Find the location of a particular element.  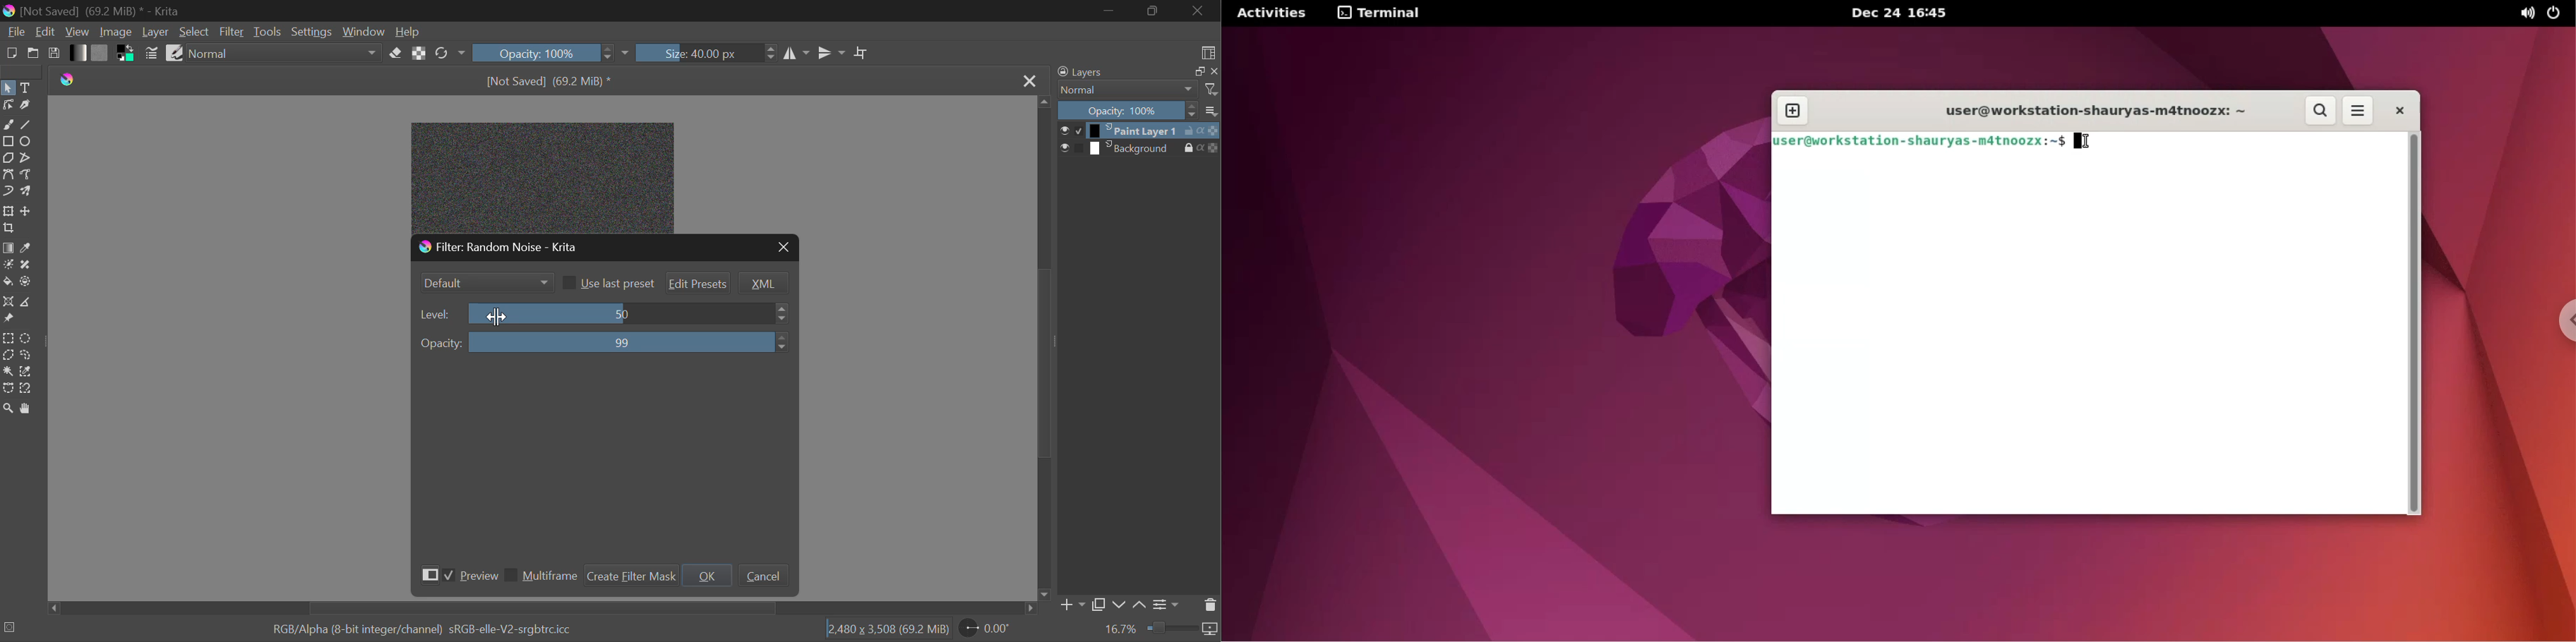

opacity is located at coordinates (1214, 131).